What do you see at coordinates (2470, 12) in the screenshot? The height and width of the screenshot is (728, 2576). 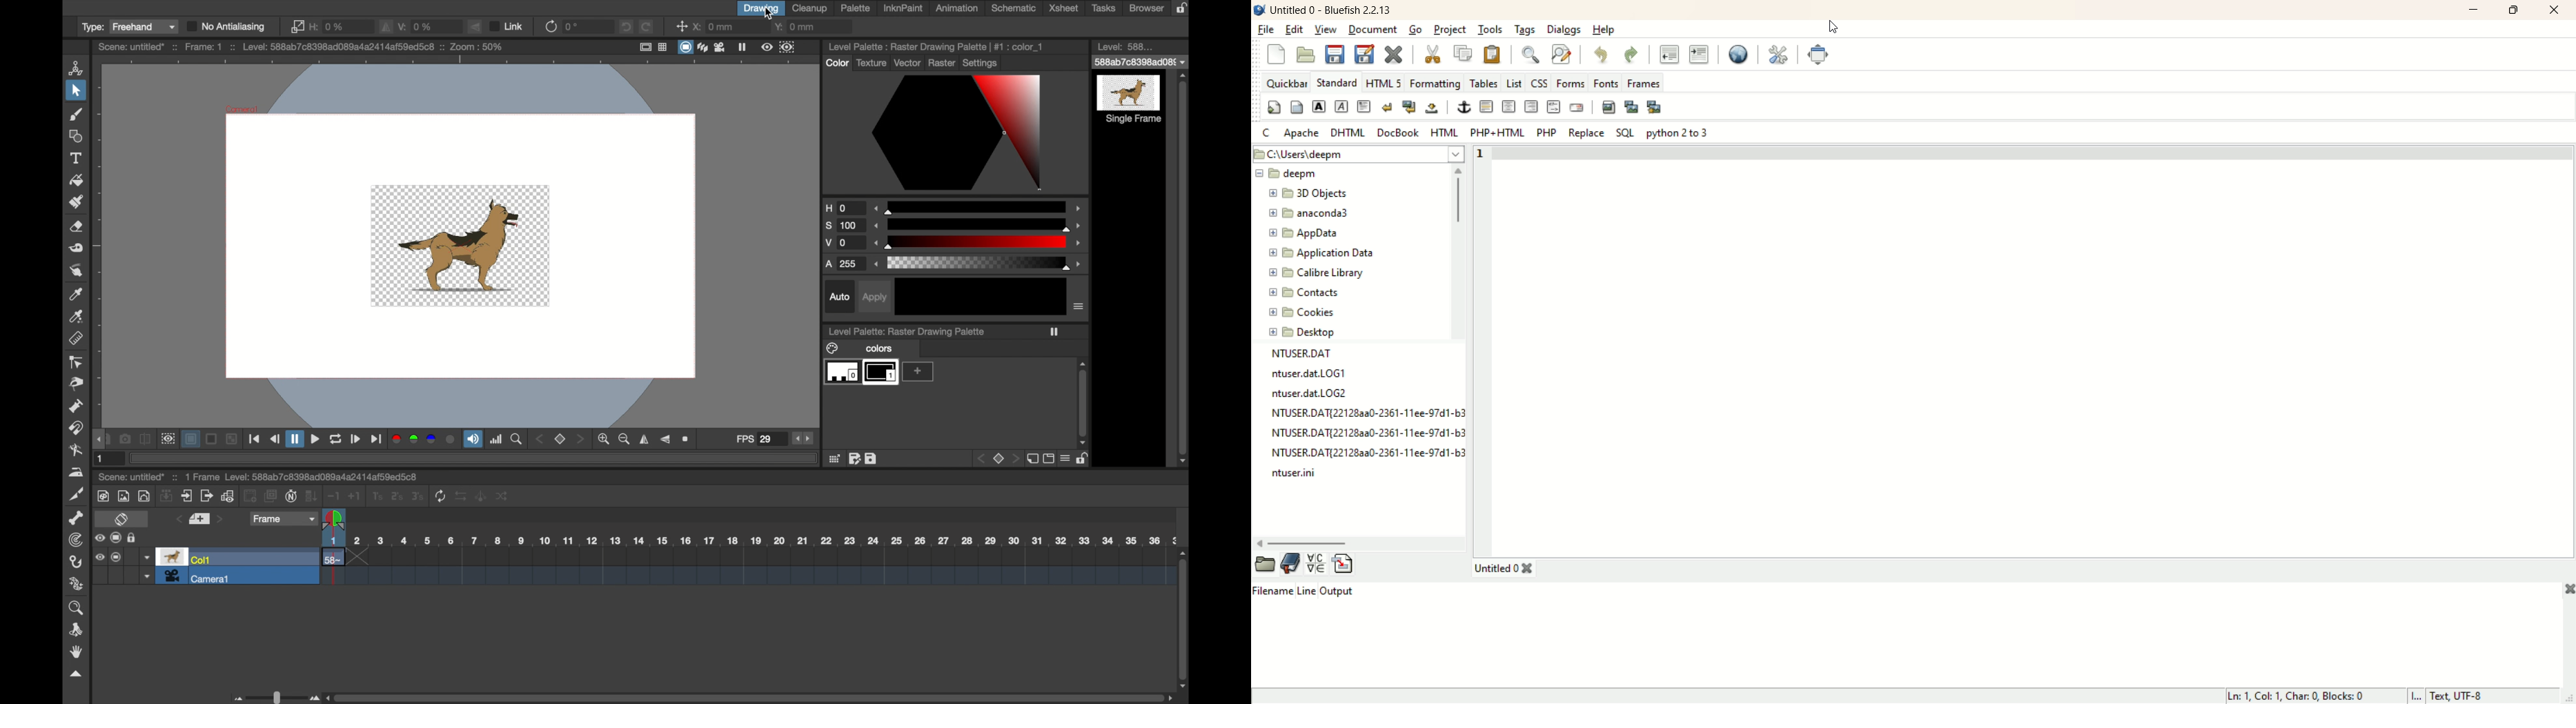 I see `minimize` at bounding box center [2470, 12].